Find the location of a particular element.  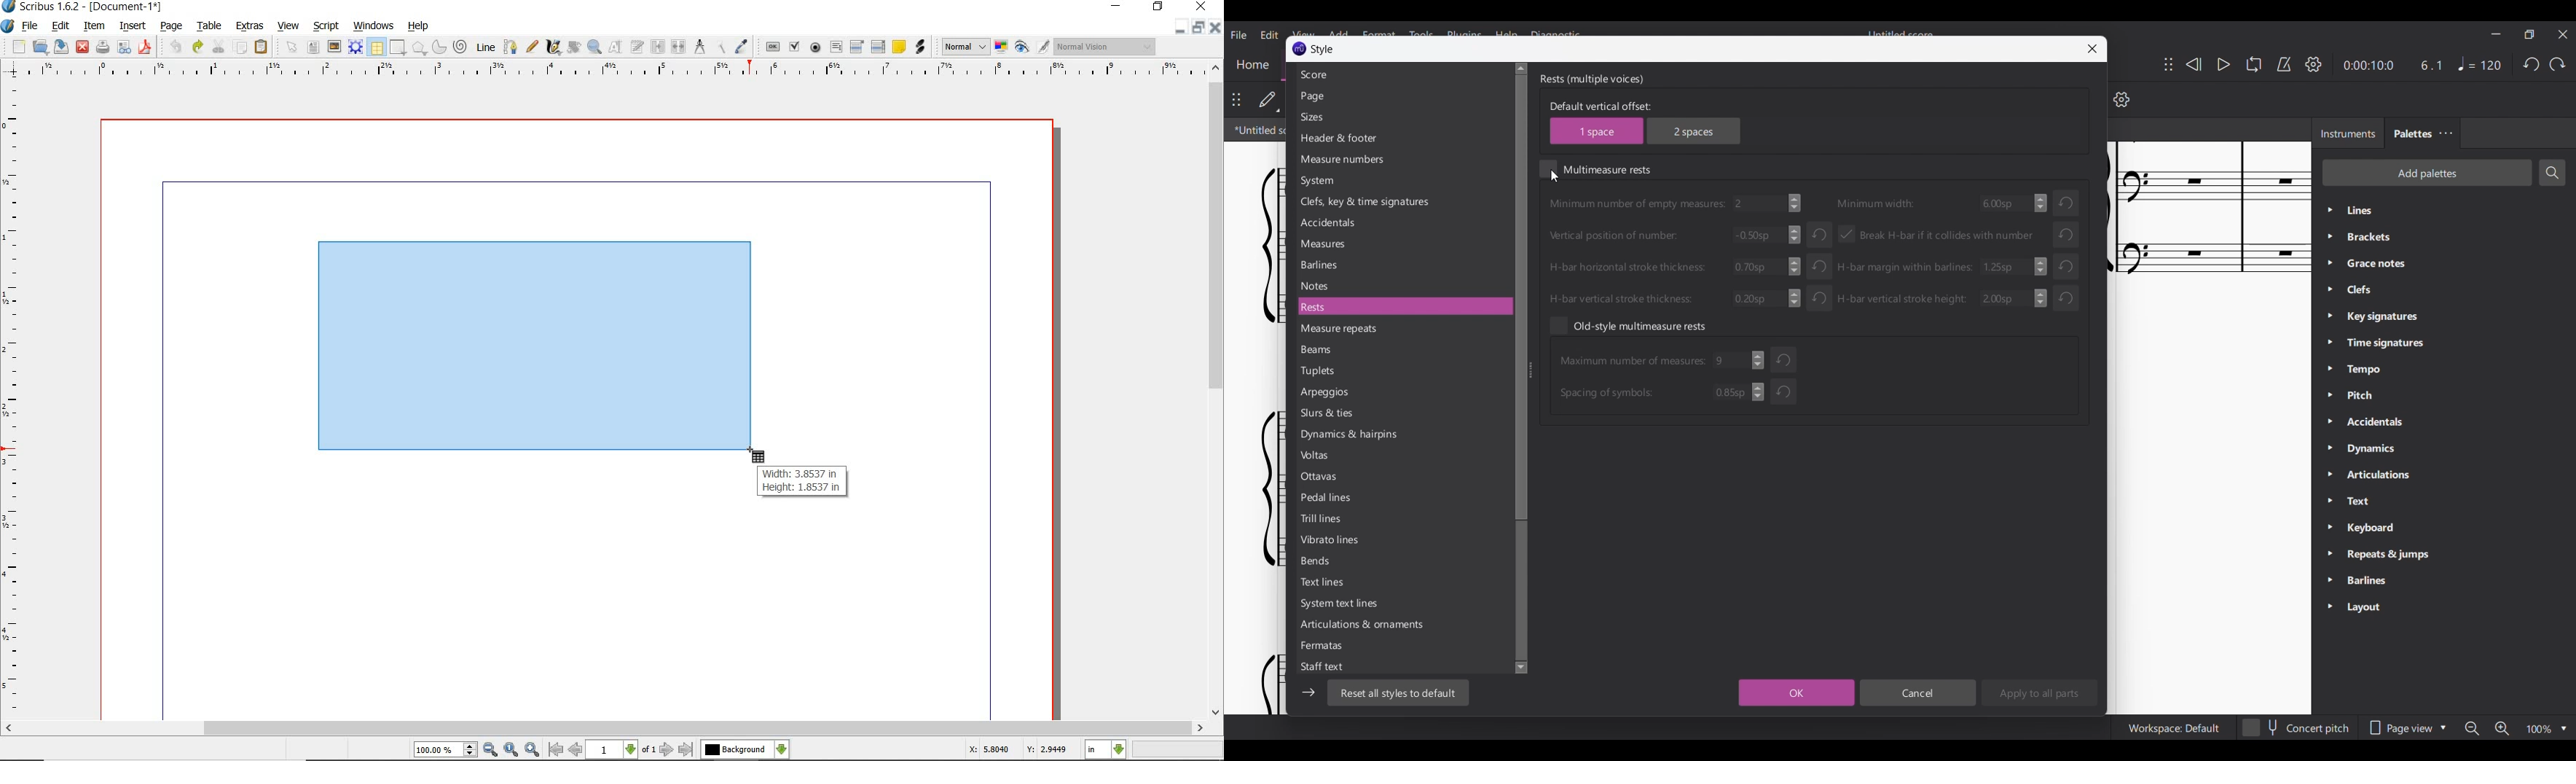

zoom in or out is located at coordinates (594, 47).